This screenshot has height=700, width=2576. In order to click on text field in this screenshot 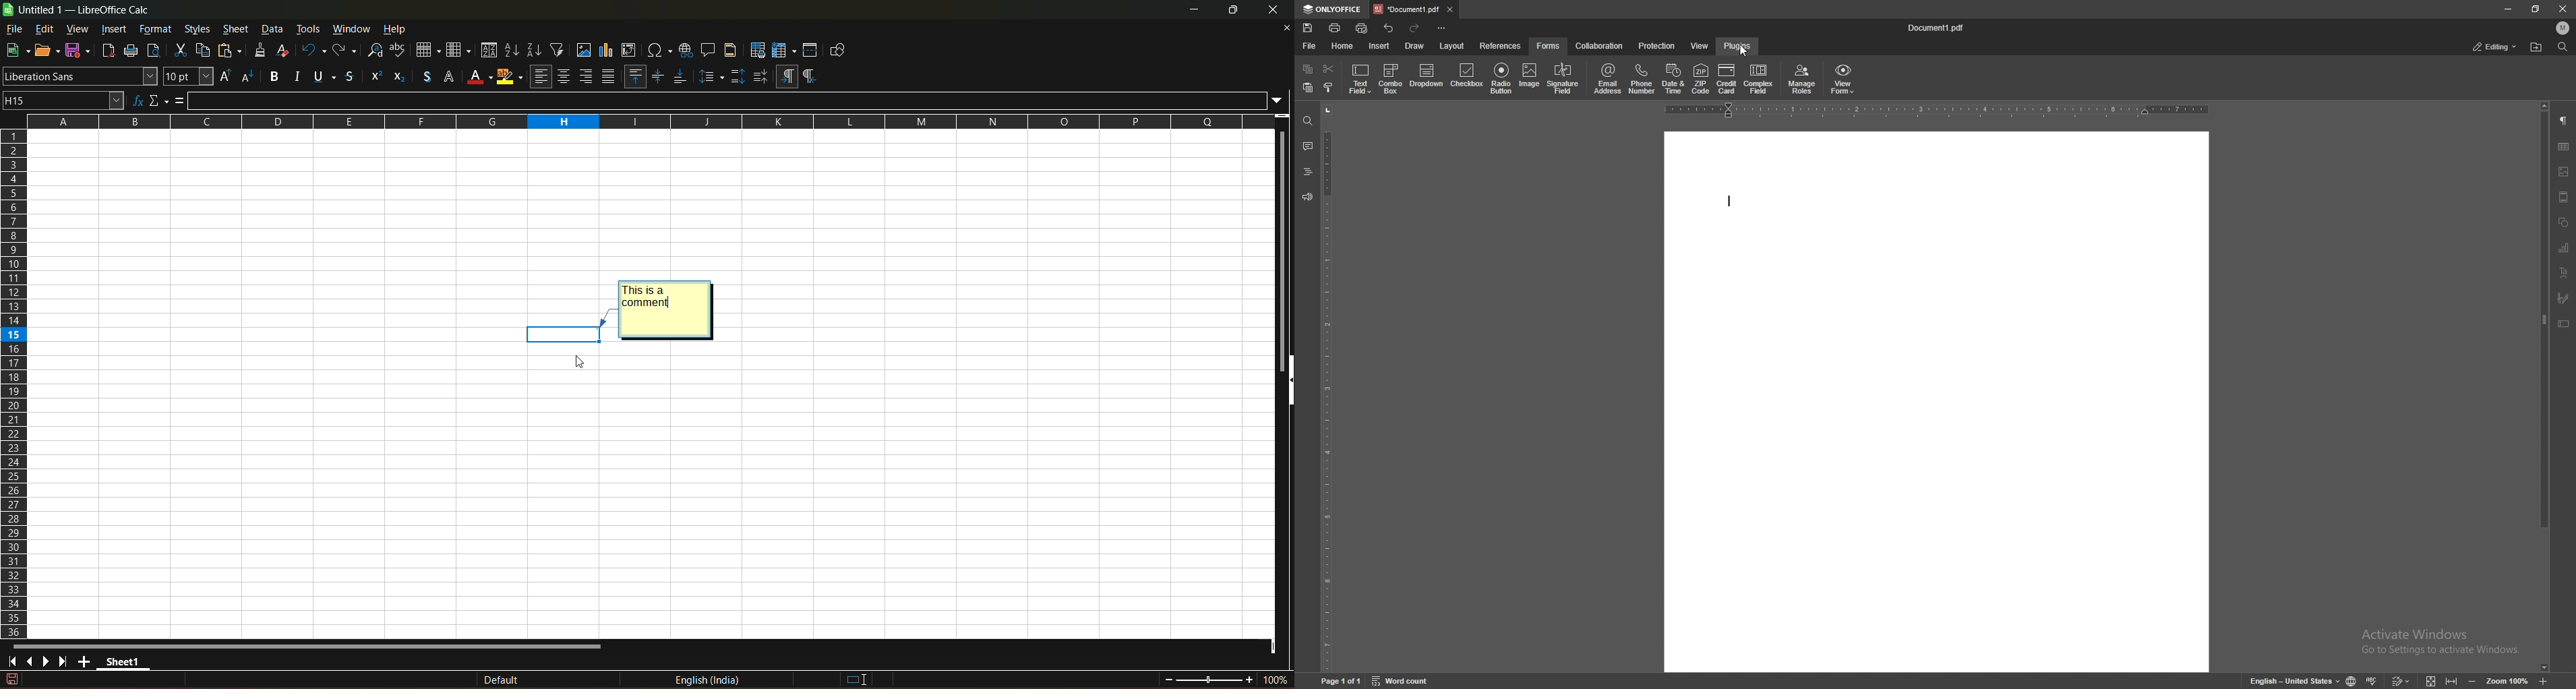, I will do `click(1361, 78)`.